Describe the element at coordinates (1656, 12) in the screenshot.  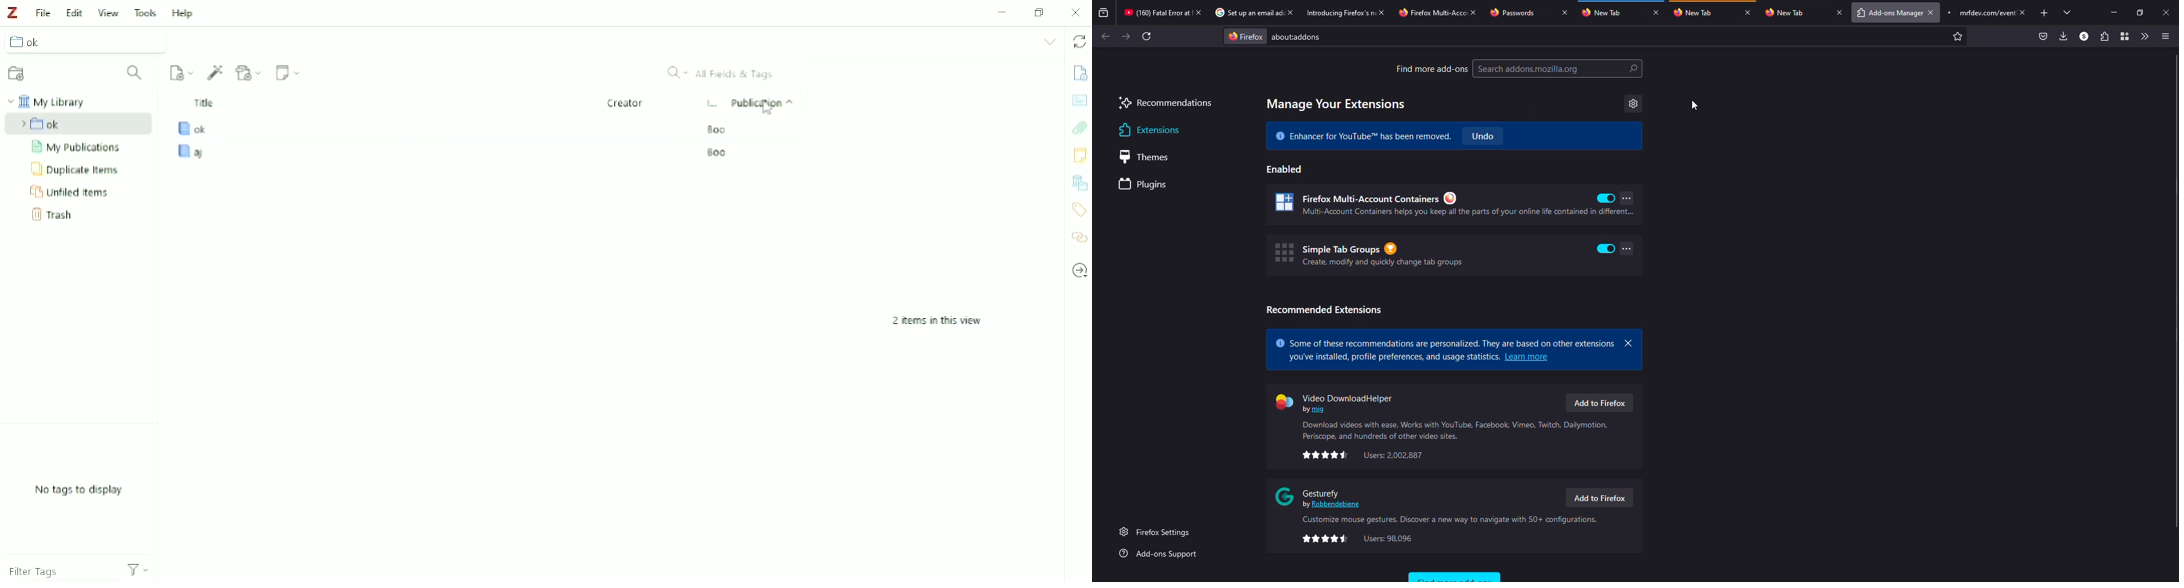
I see `close` at that location.